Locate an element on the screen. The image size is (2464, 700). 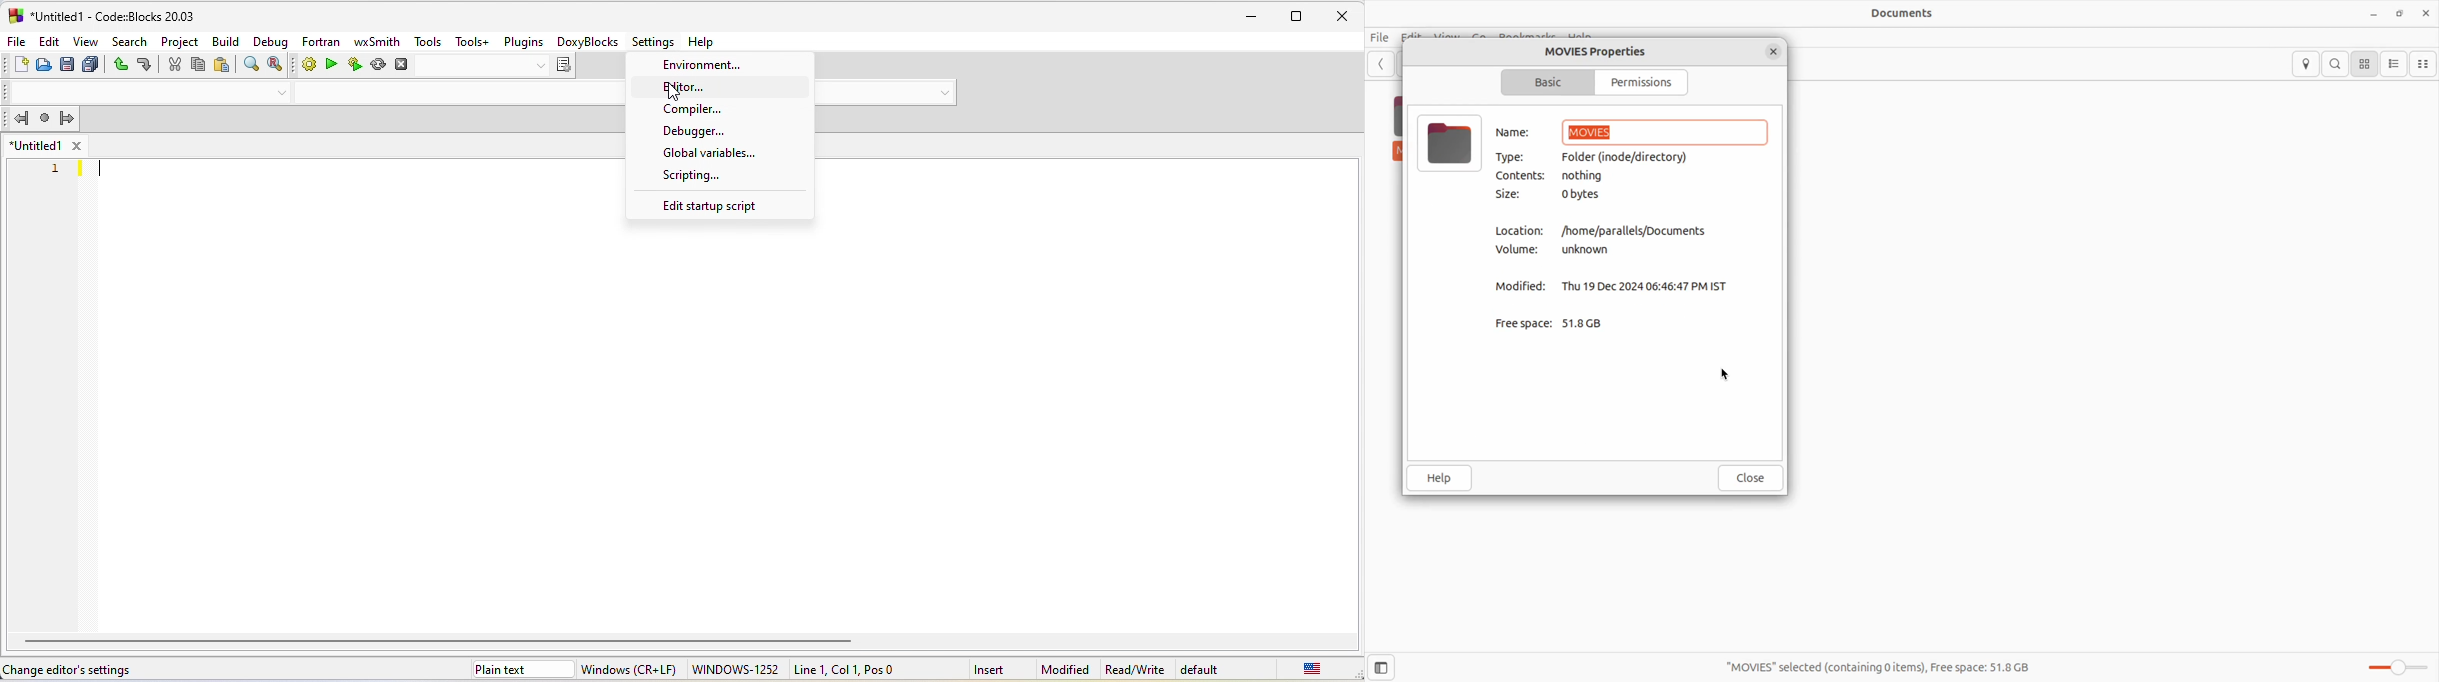
basic is located at coordinates (1543, 82).